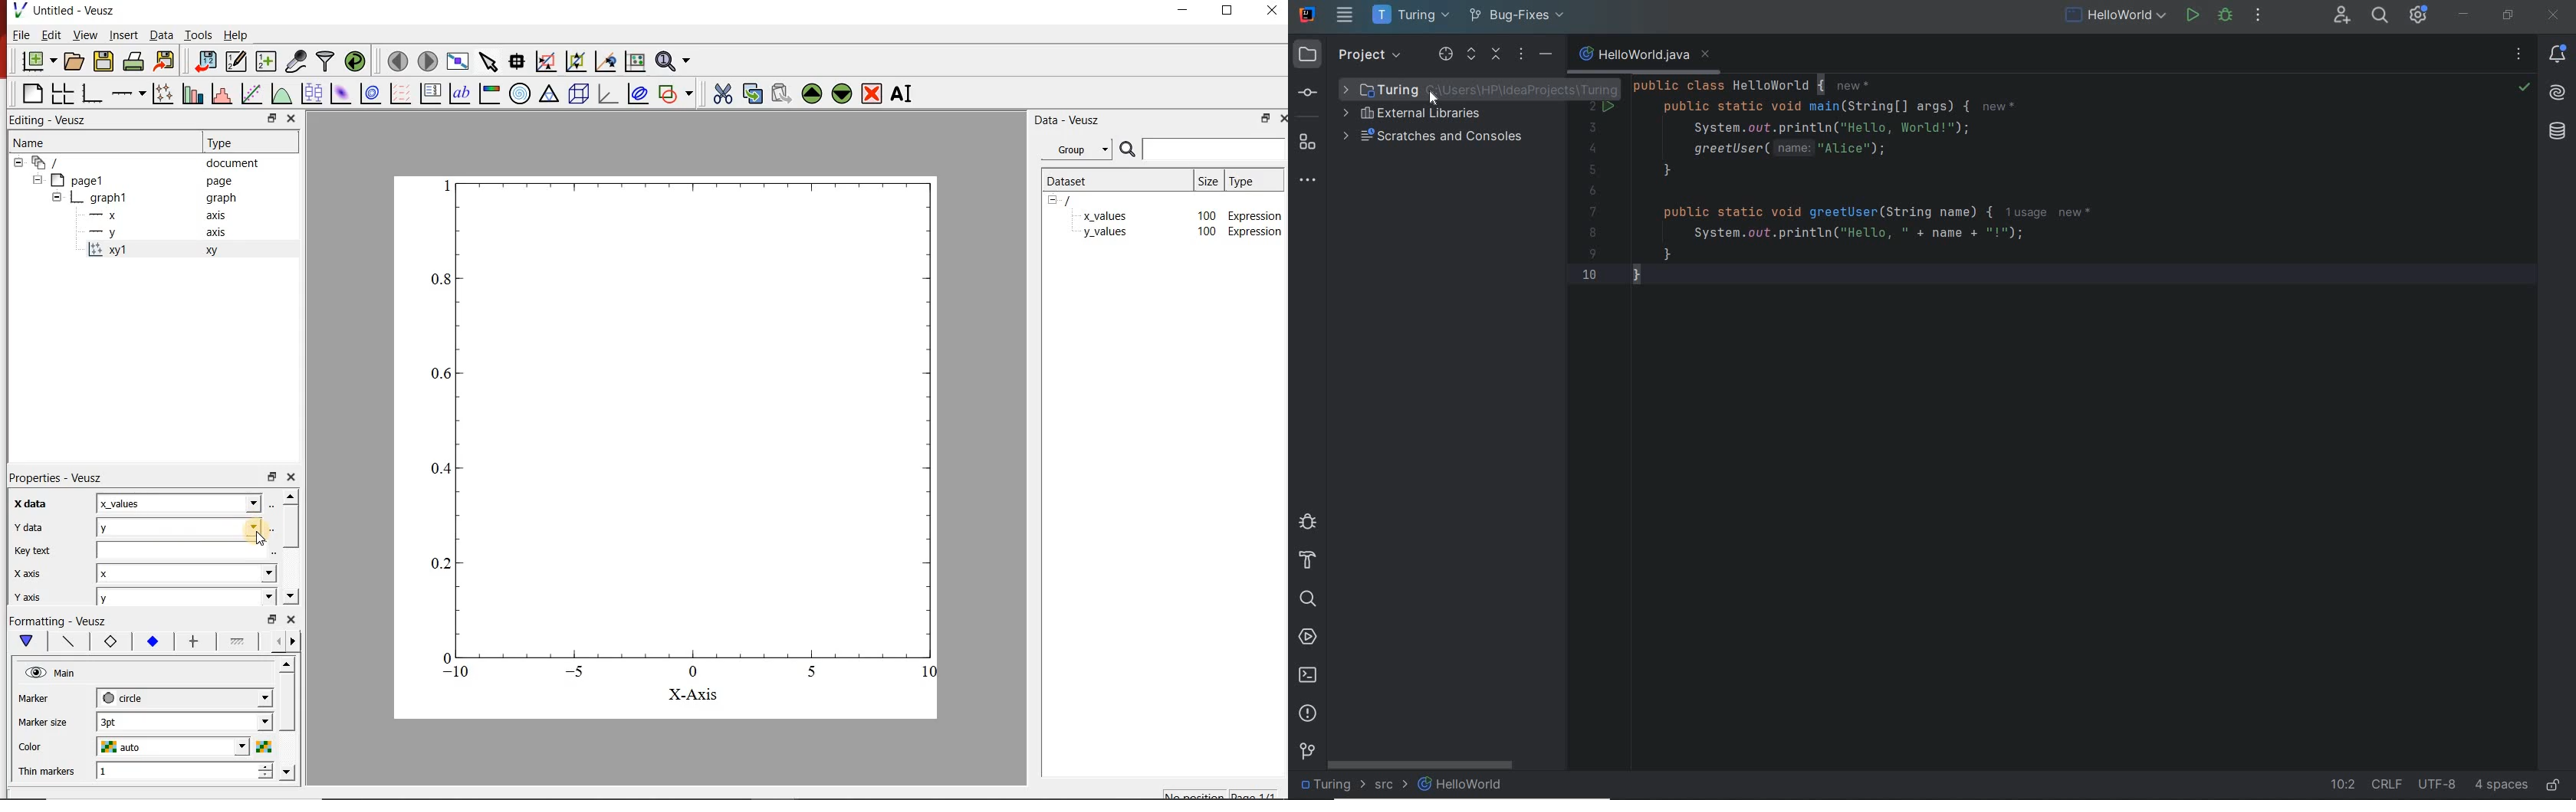 The height and width of the screenshot is (812, 2576). I want to click on file name, so click(1461, 785).